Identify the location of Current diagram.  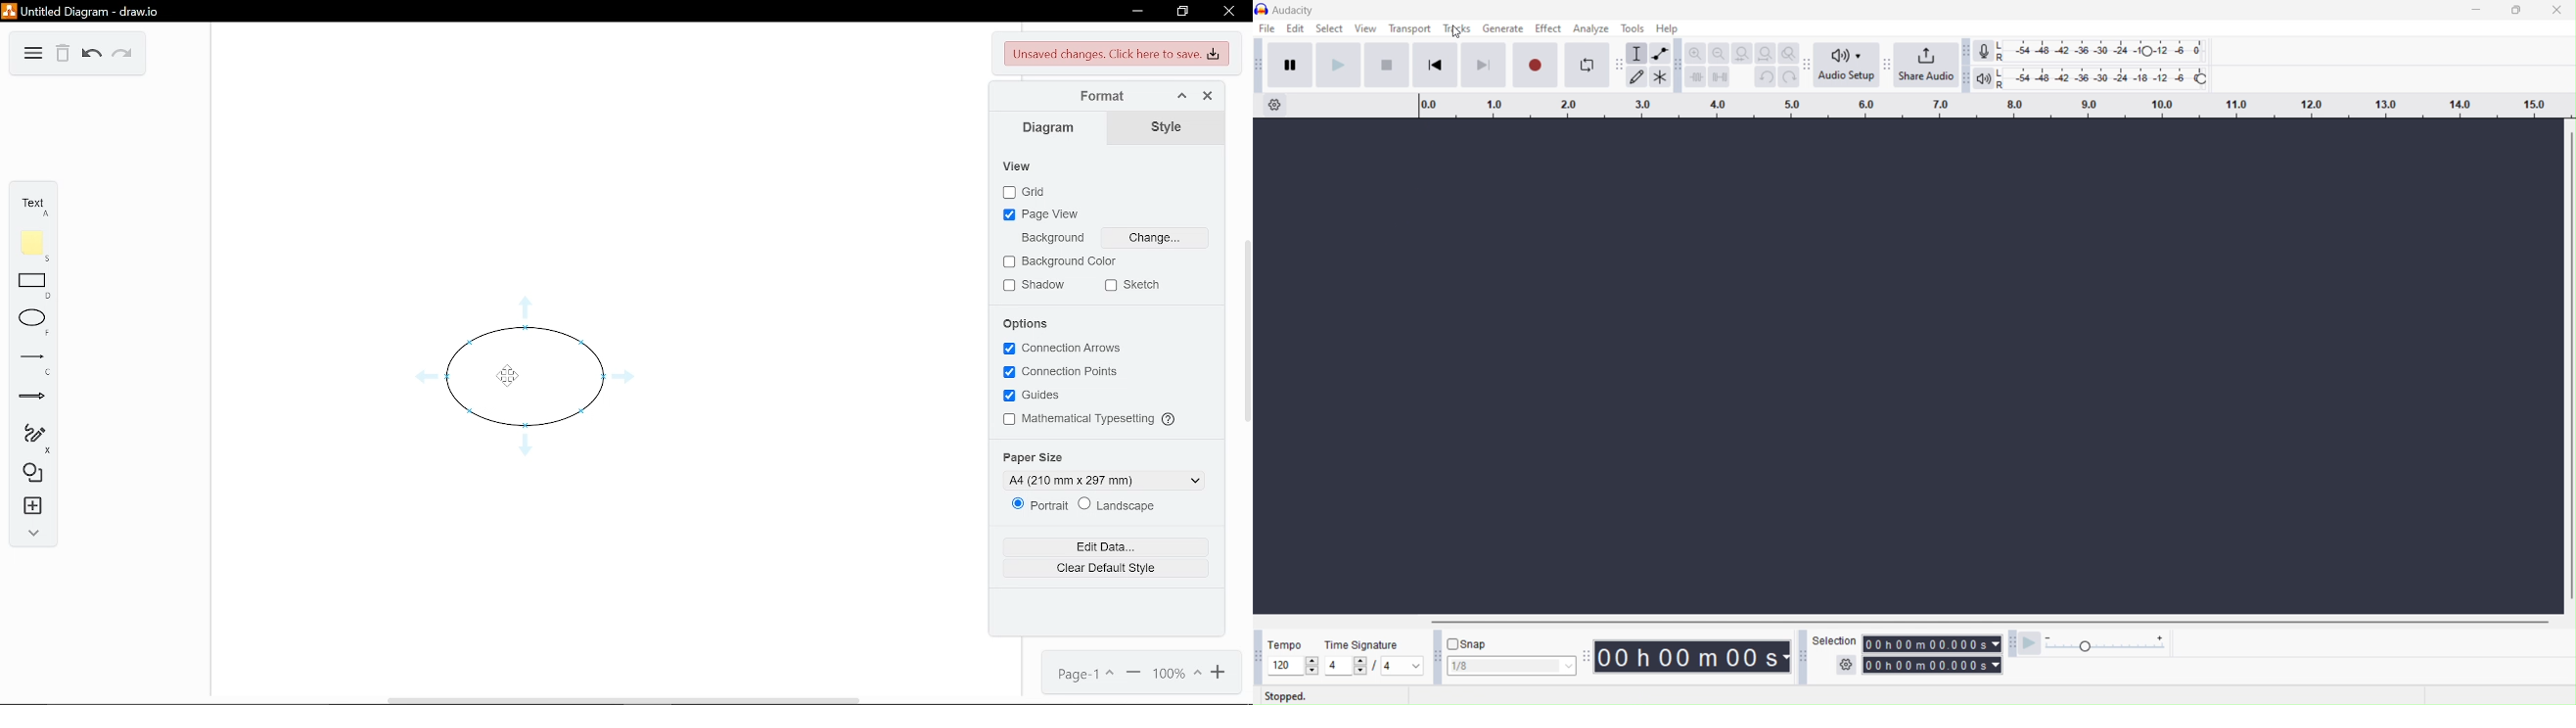
(527, 383).